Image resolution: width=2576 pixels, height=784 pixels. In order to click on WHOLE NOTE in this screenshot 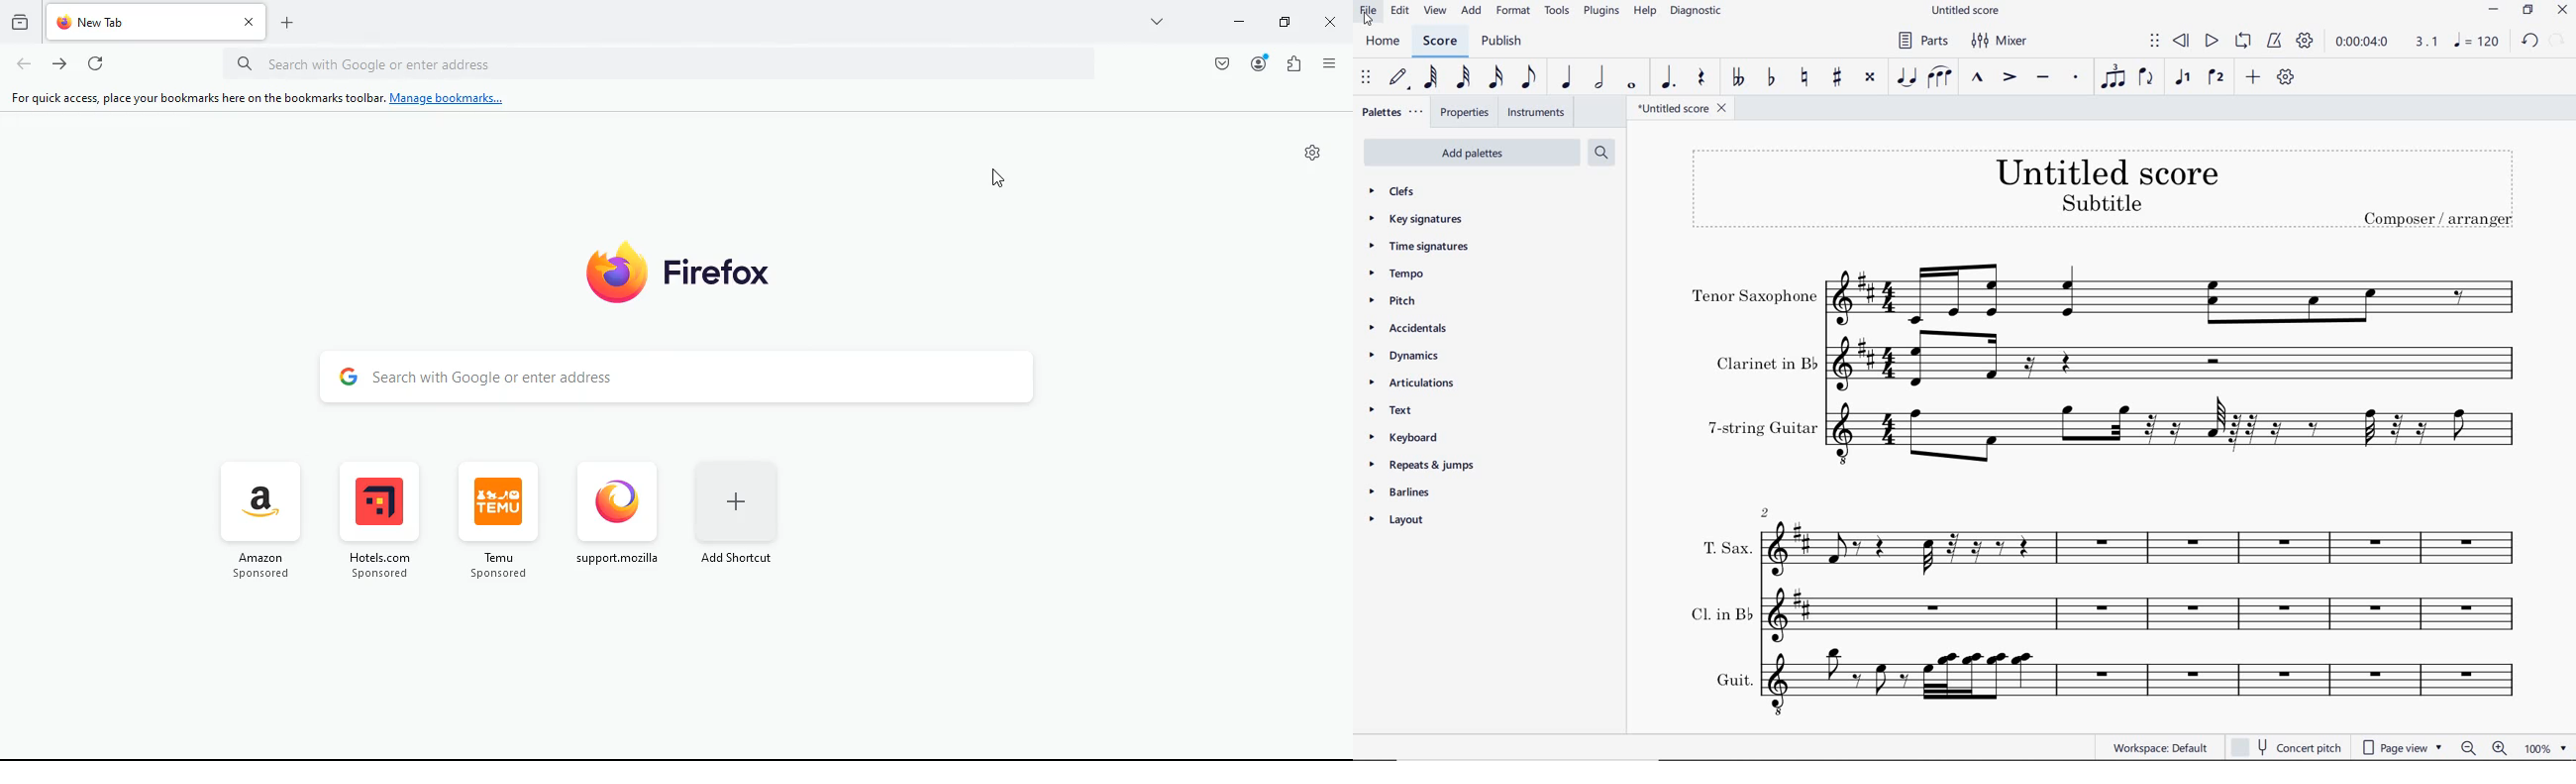, I will do `click(1631, 86)`.